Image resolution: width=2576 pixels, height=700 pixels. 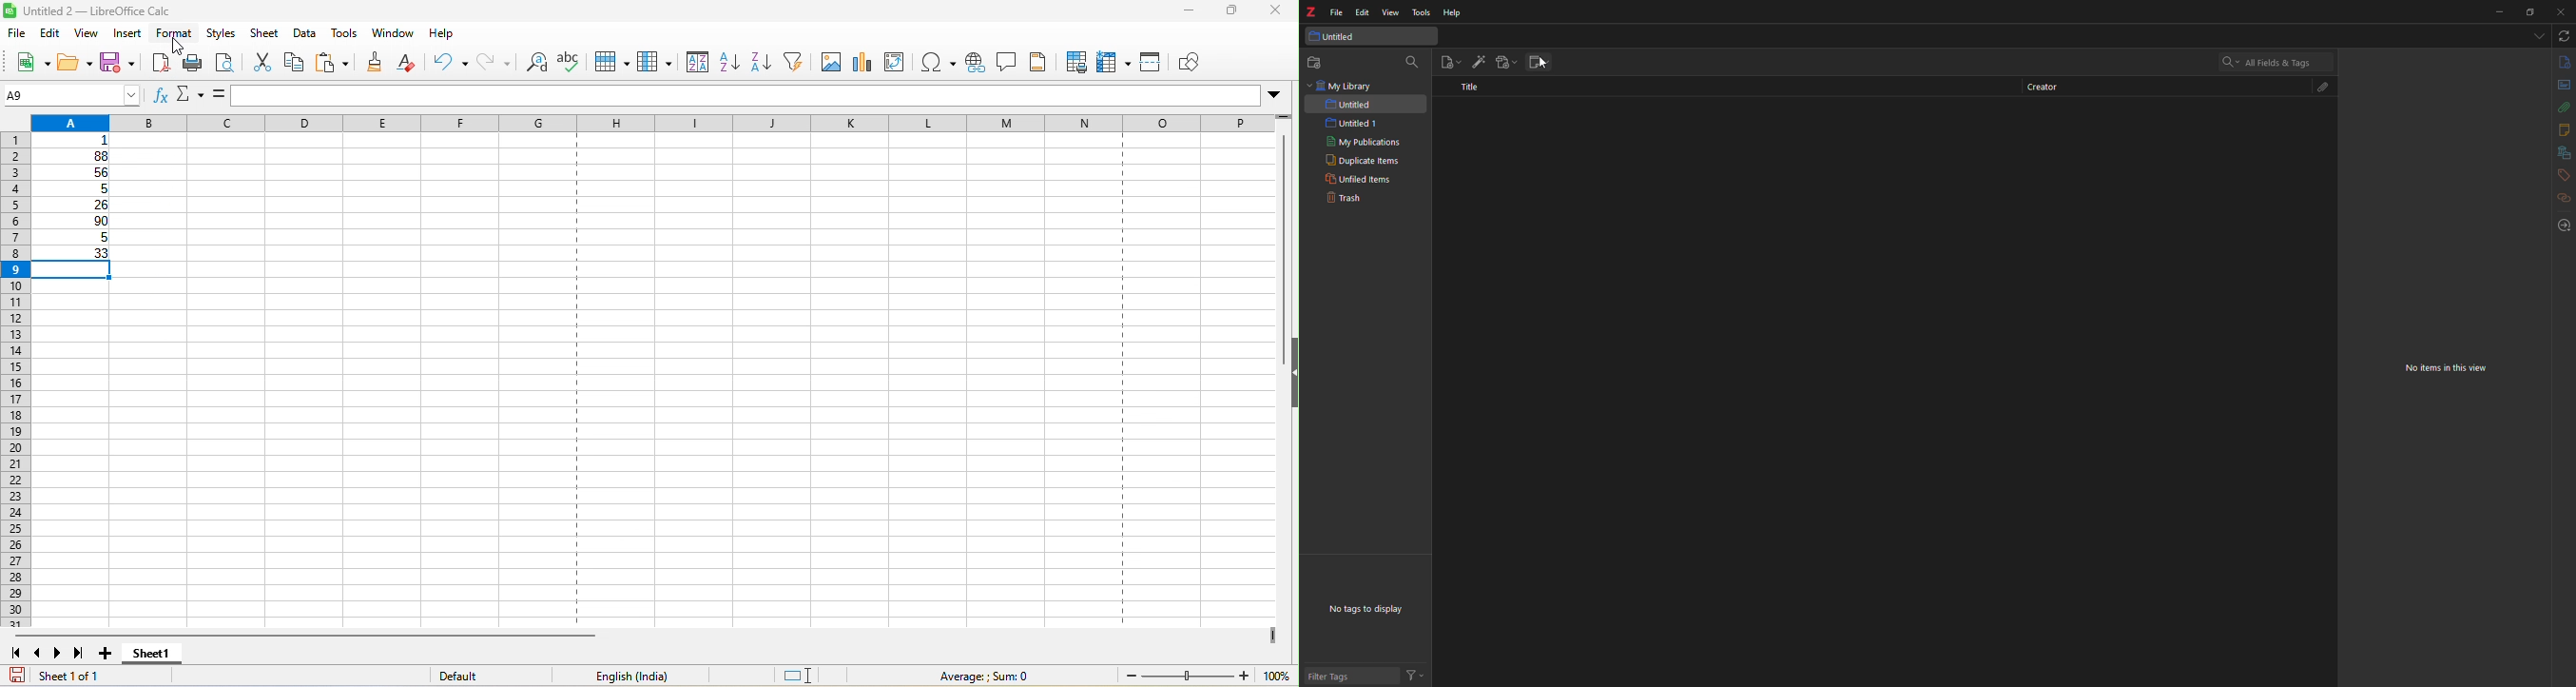 I want to click on sheet 1, so click(x=167, y=656).